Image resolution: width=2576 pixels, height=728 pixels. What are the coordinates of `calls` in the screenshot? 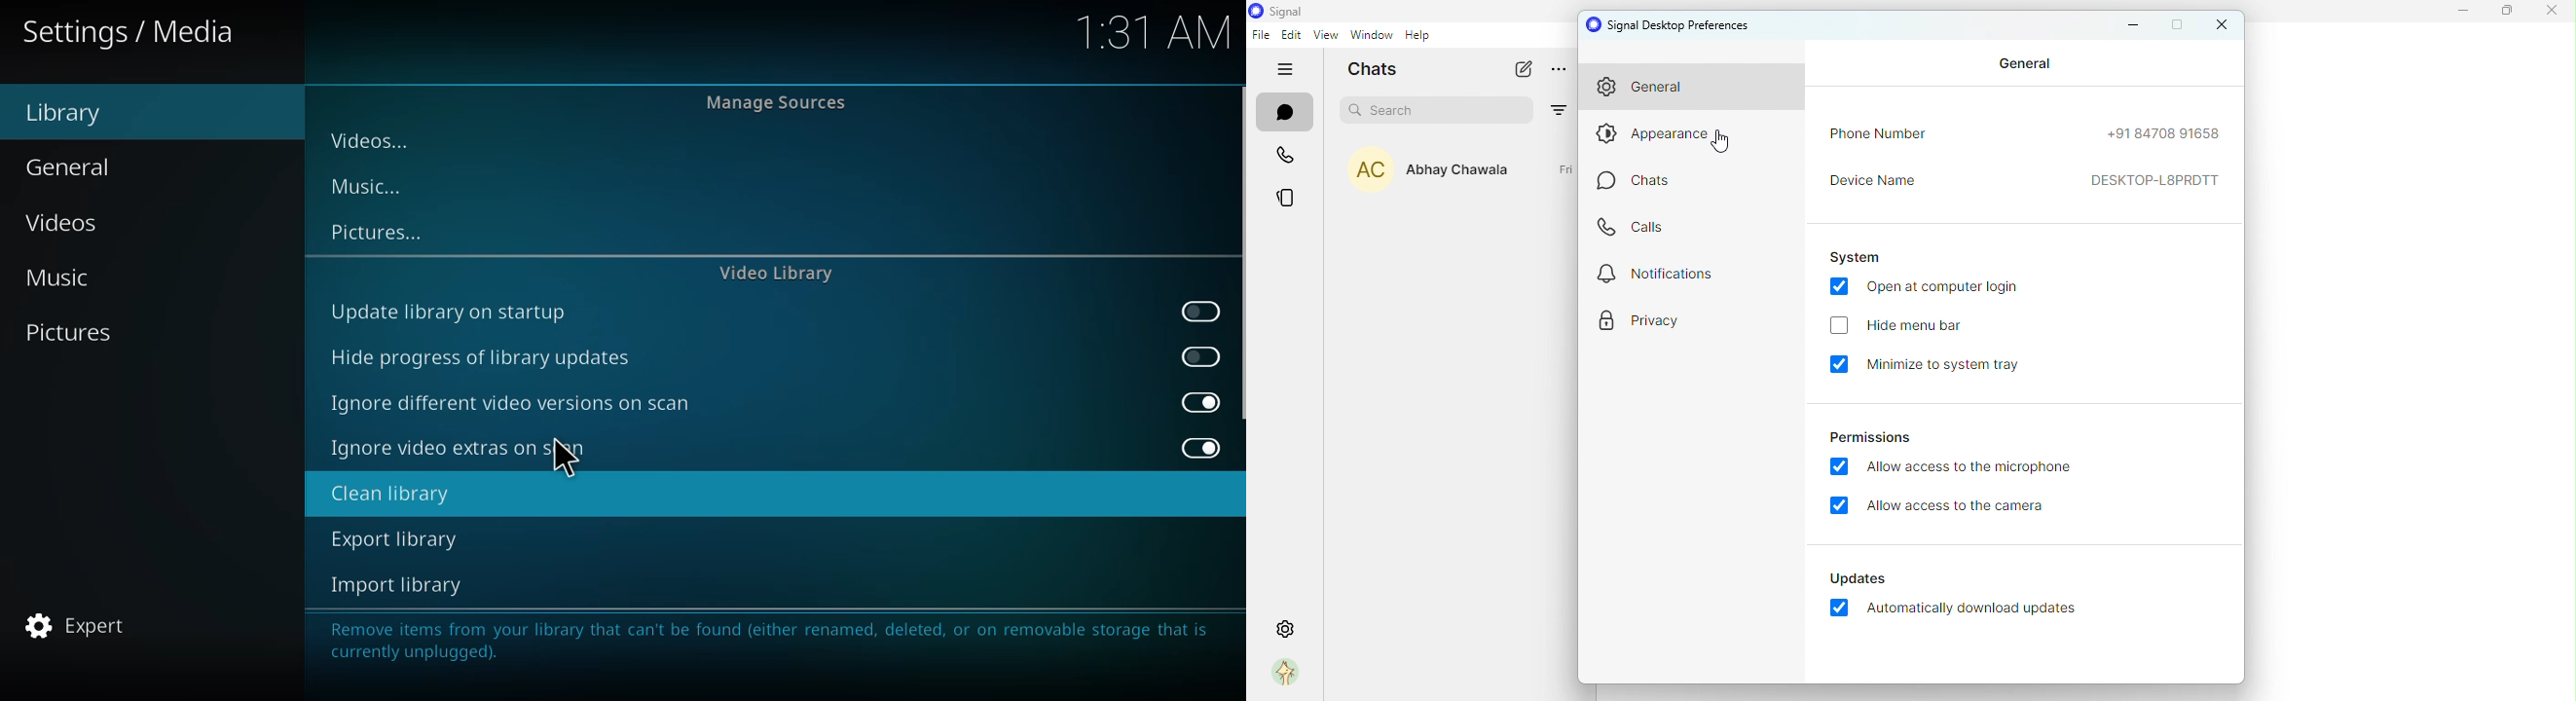 It's located at (1641, 231).